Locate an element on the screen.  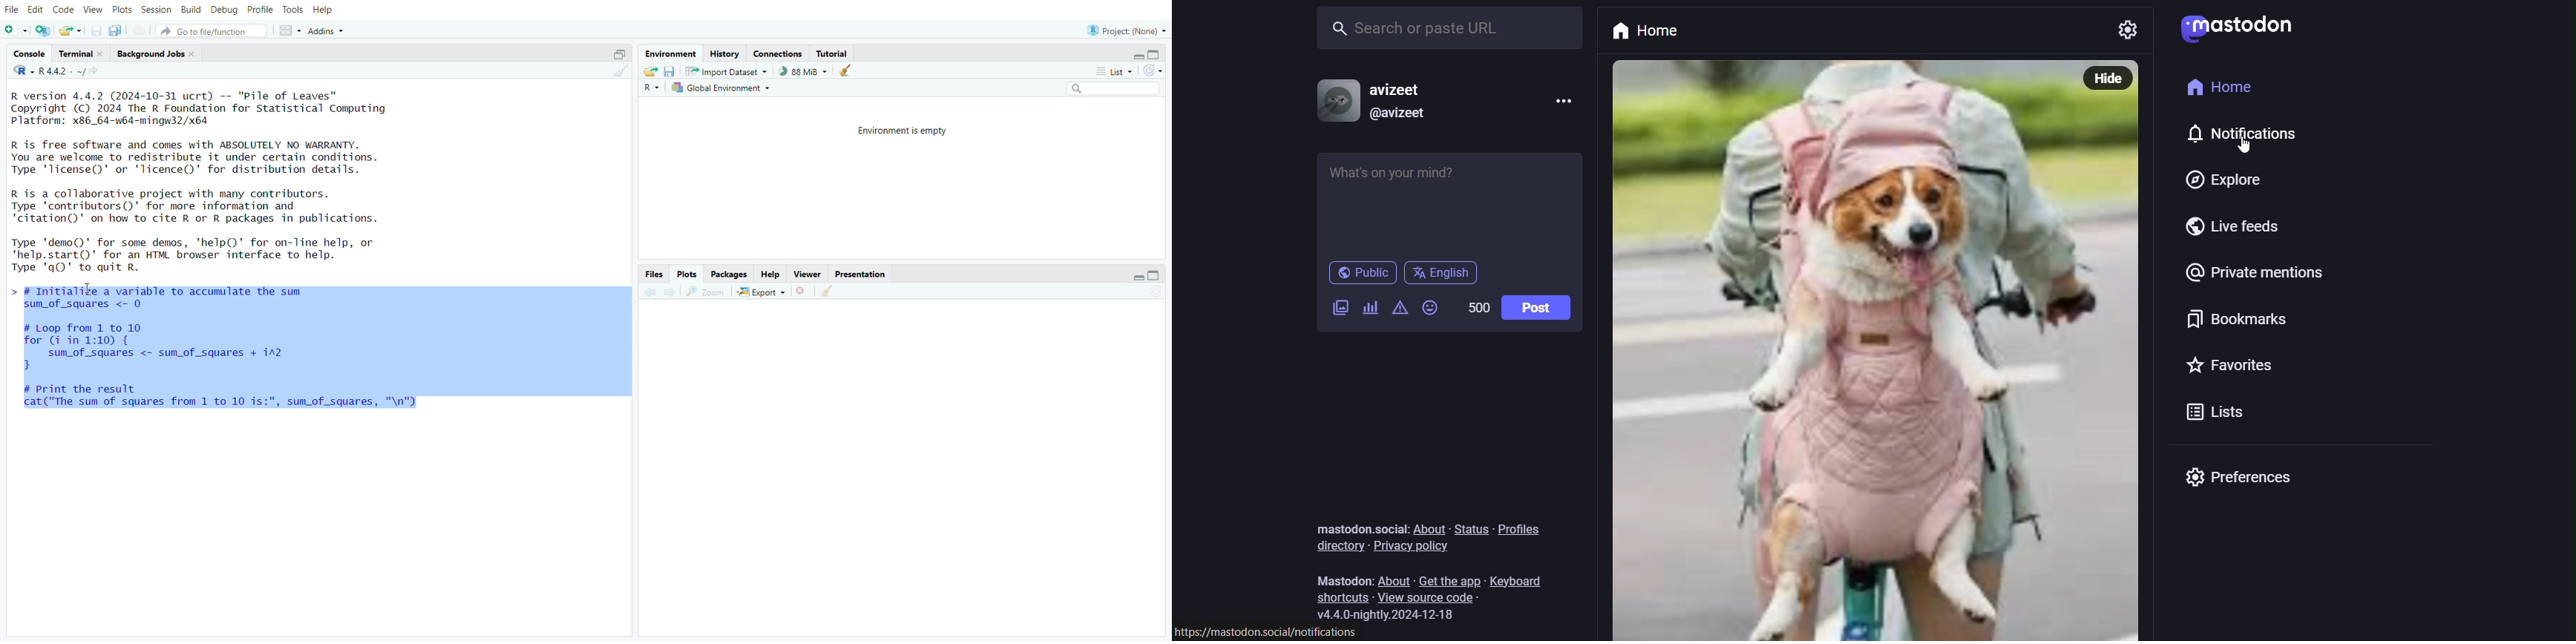
new script is located at coordinates (16, 32).